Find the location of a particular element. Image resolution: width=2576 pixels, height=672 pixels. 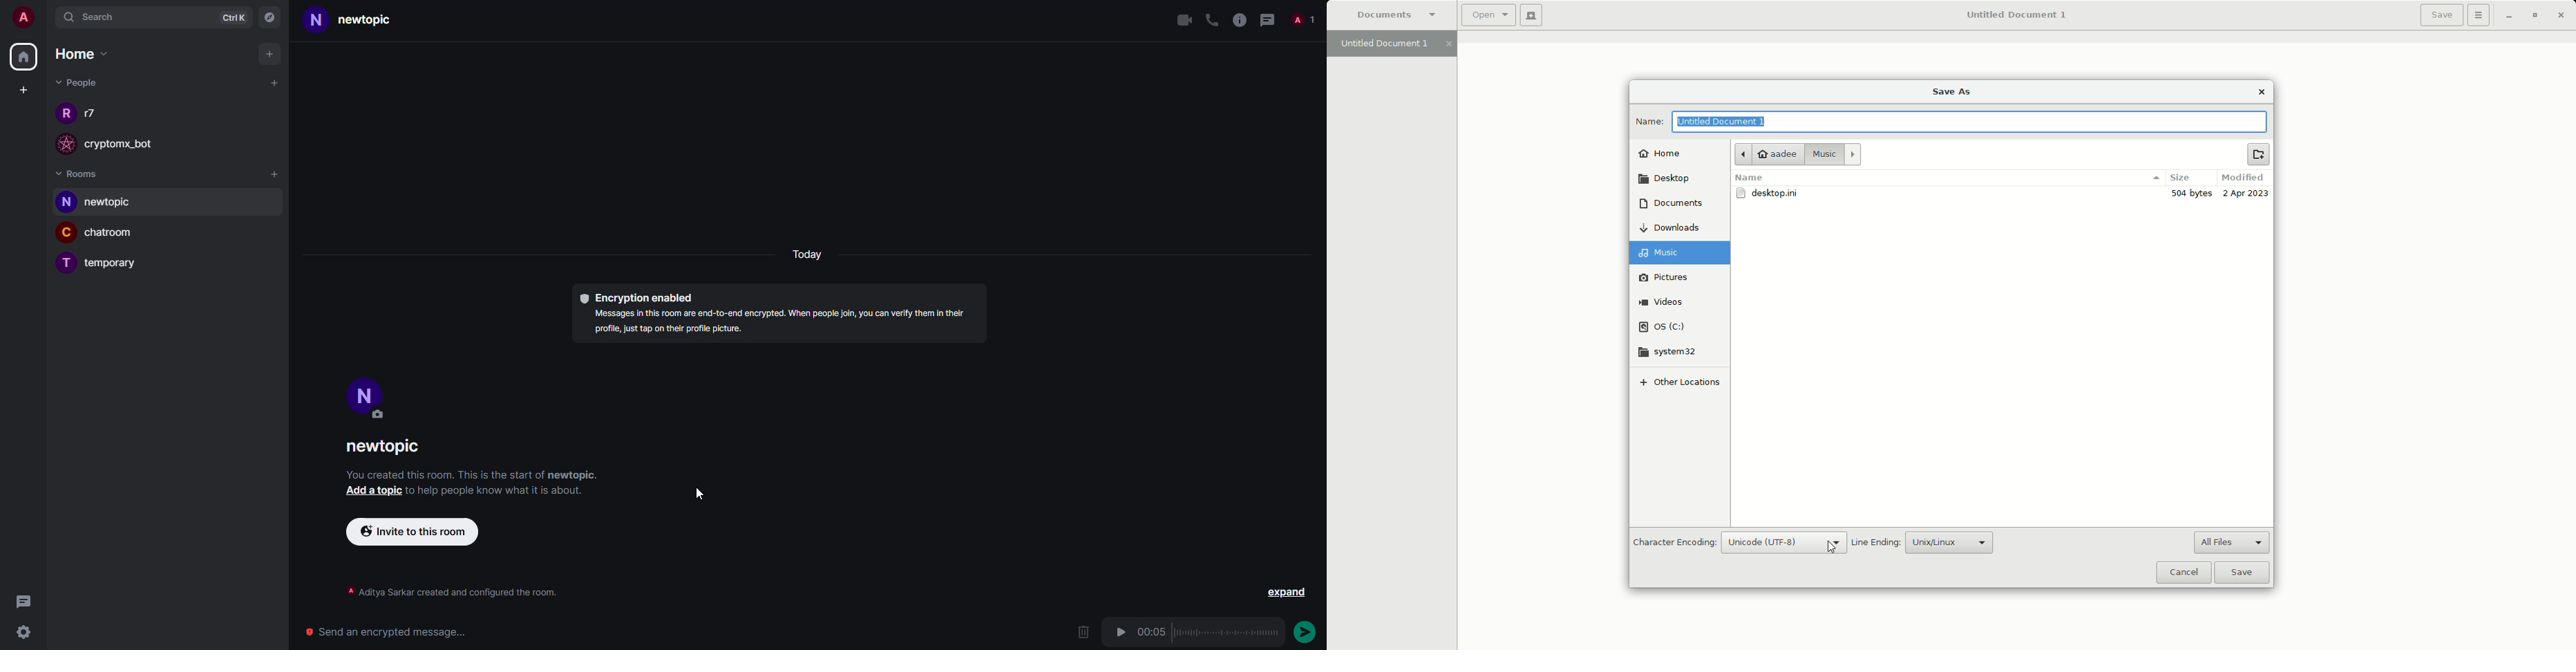

play is located at coordinates (1120, 632).